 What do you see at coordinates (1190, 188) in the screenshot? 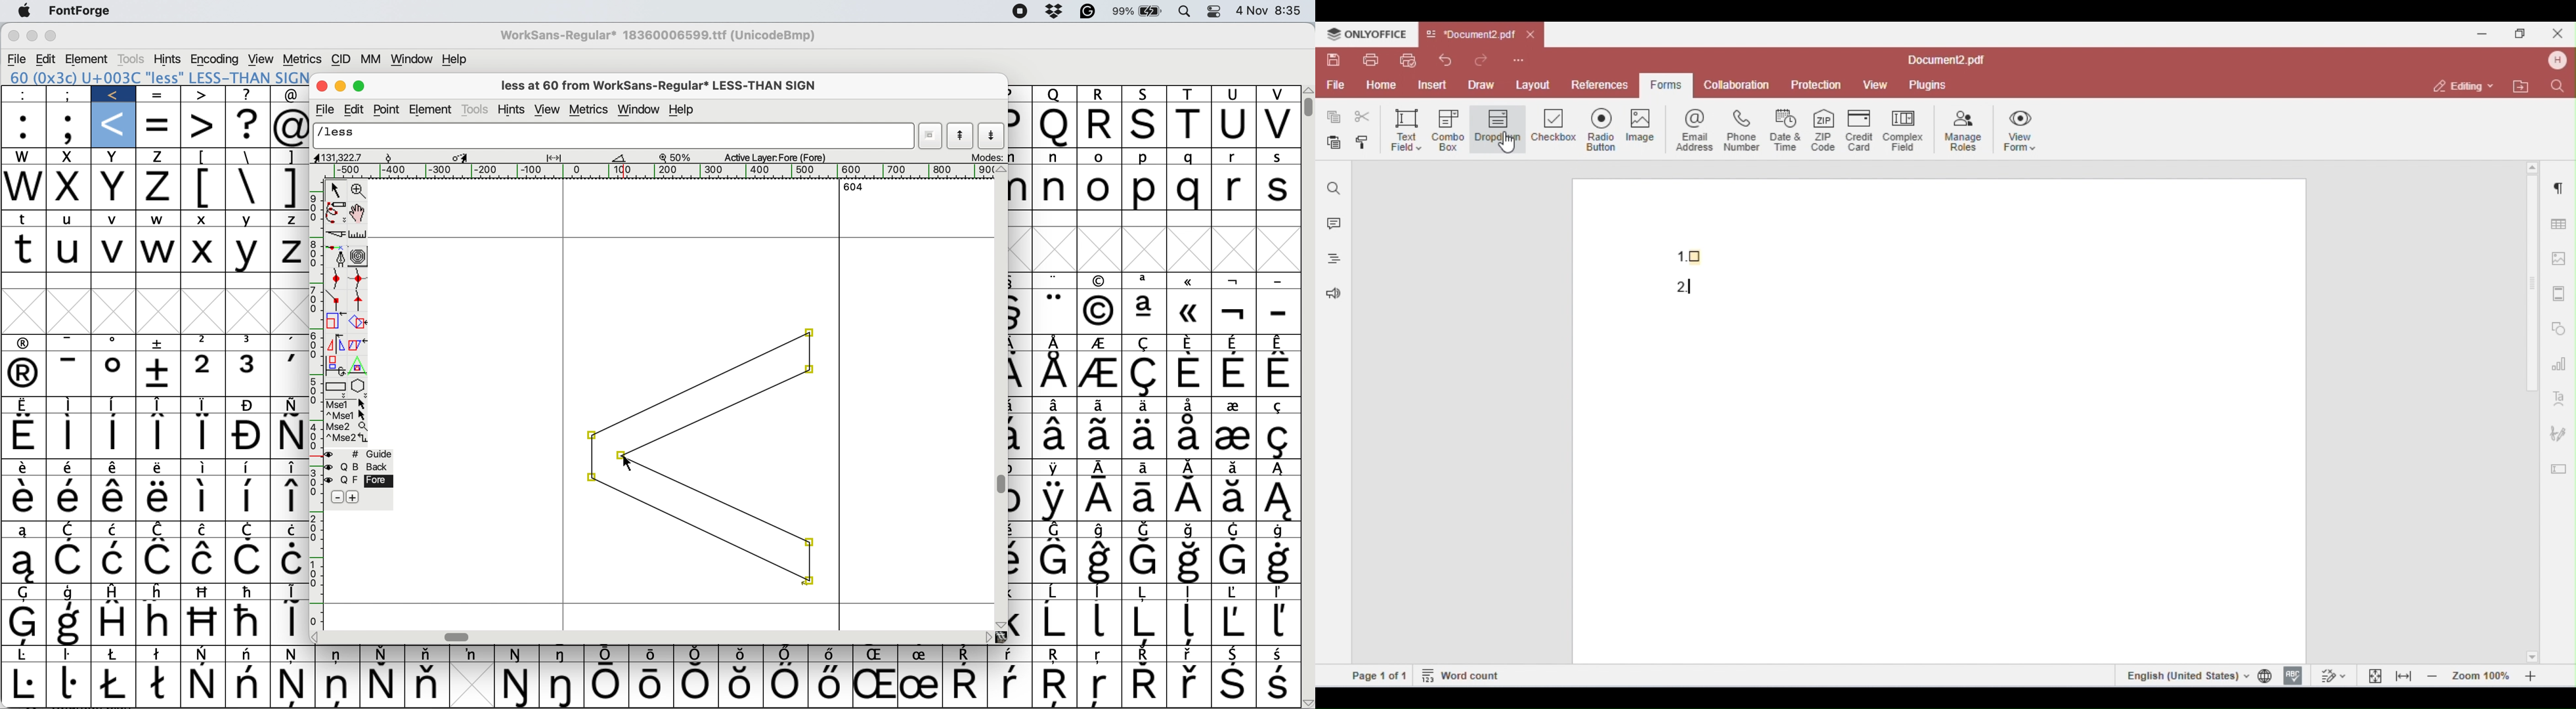
I see `q` at bounding box center [1190, 188].